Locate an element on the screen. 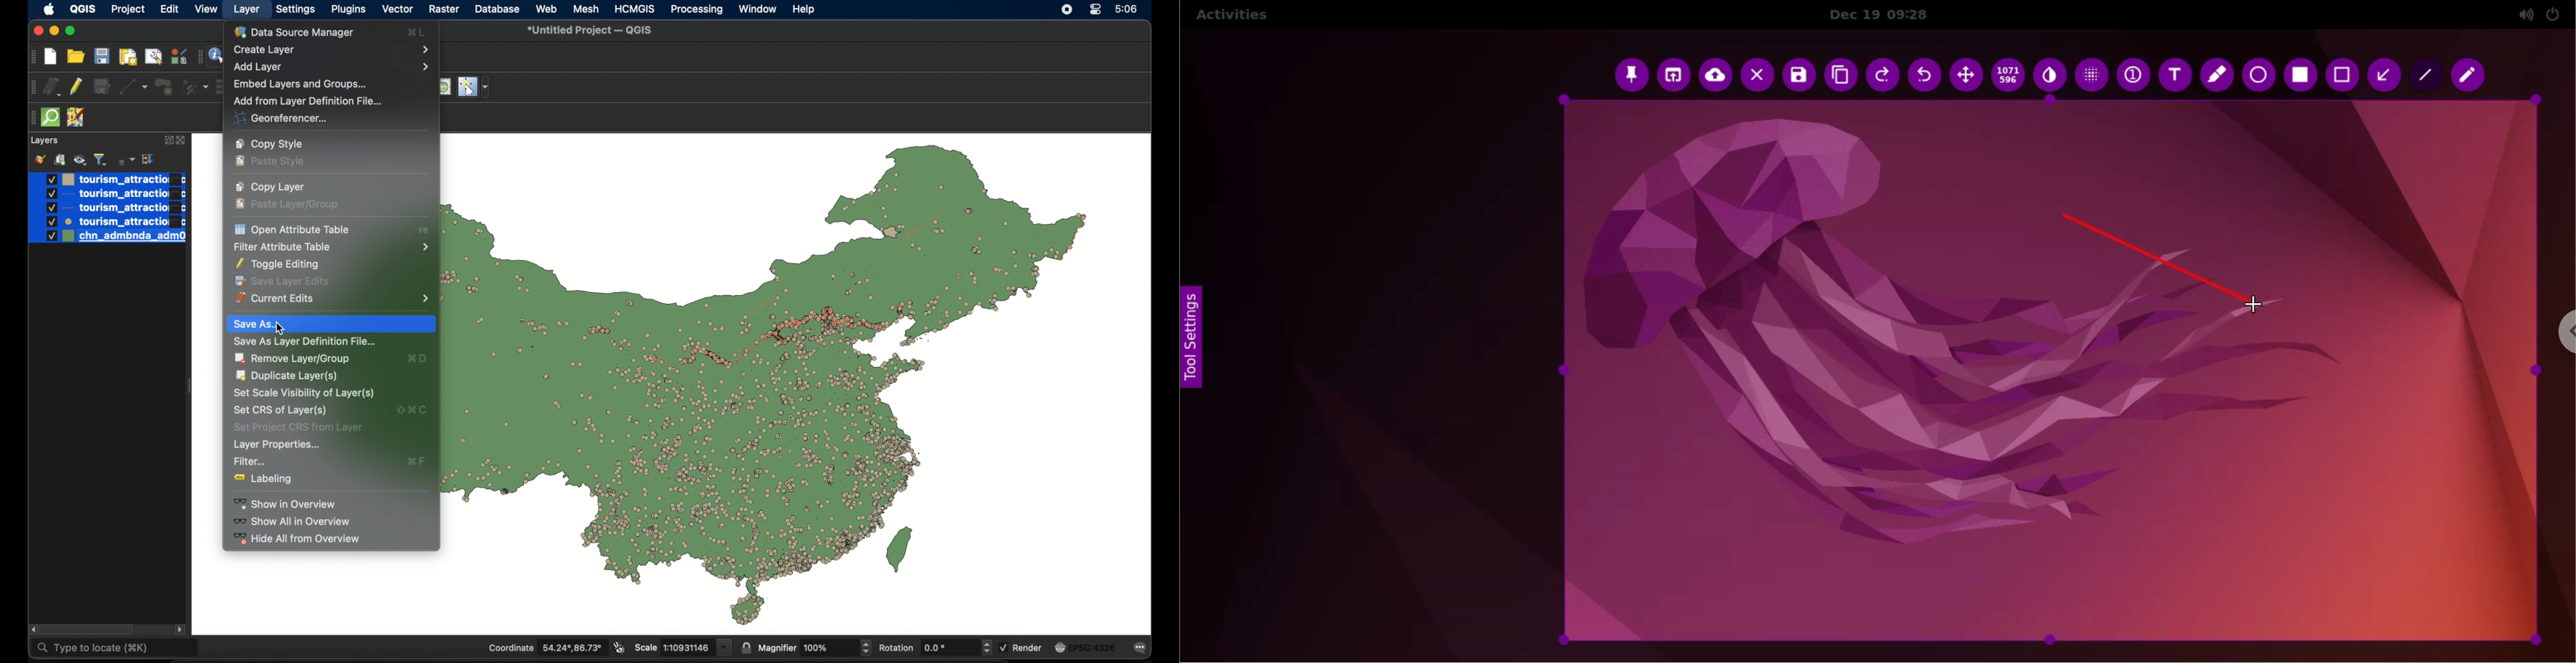 Image resolution: width=2576 pixels, height=672 pixels. x and y coordinates values is located at coordinates (2009, 76).